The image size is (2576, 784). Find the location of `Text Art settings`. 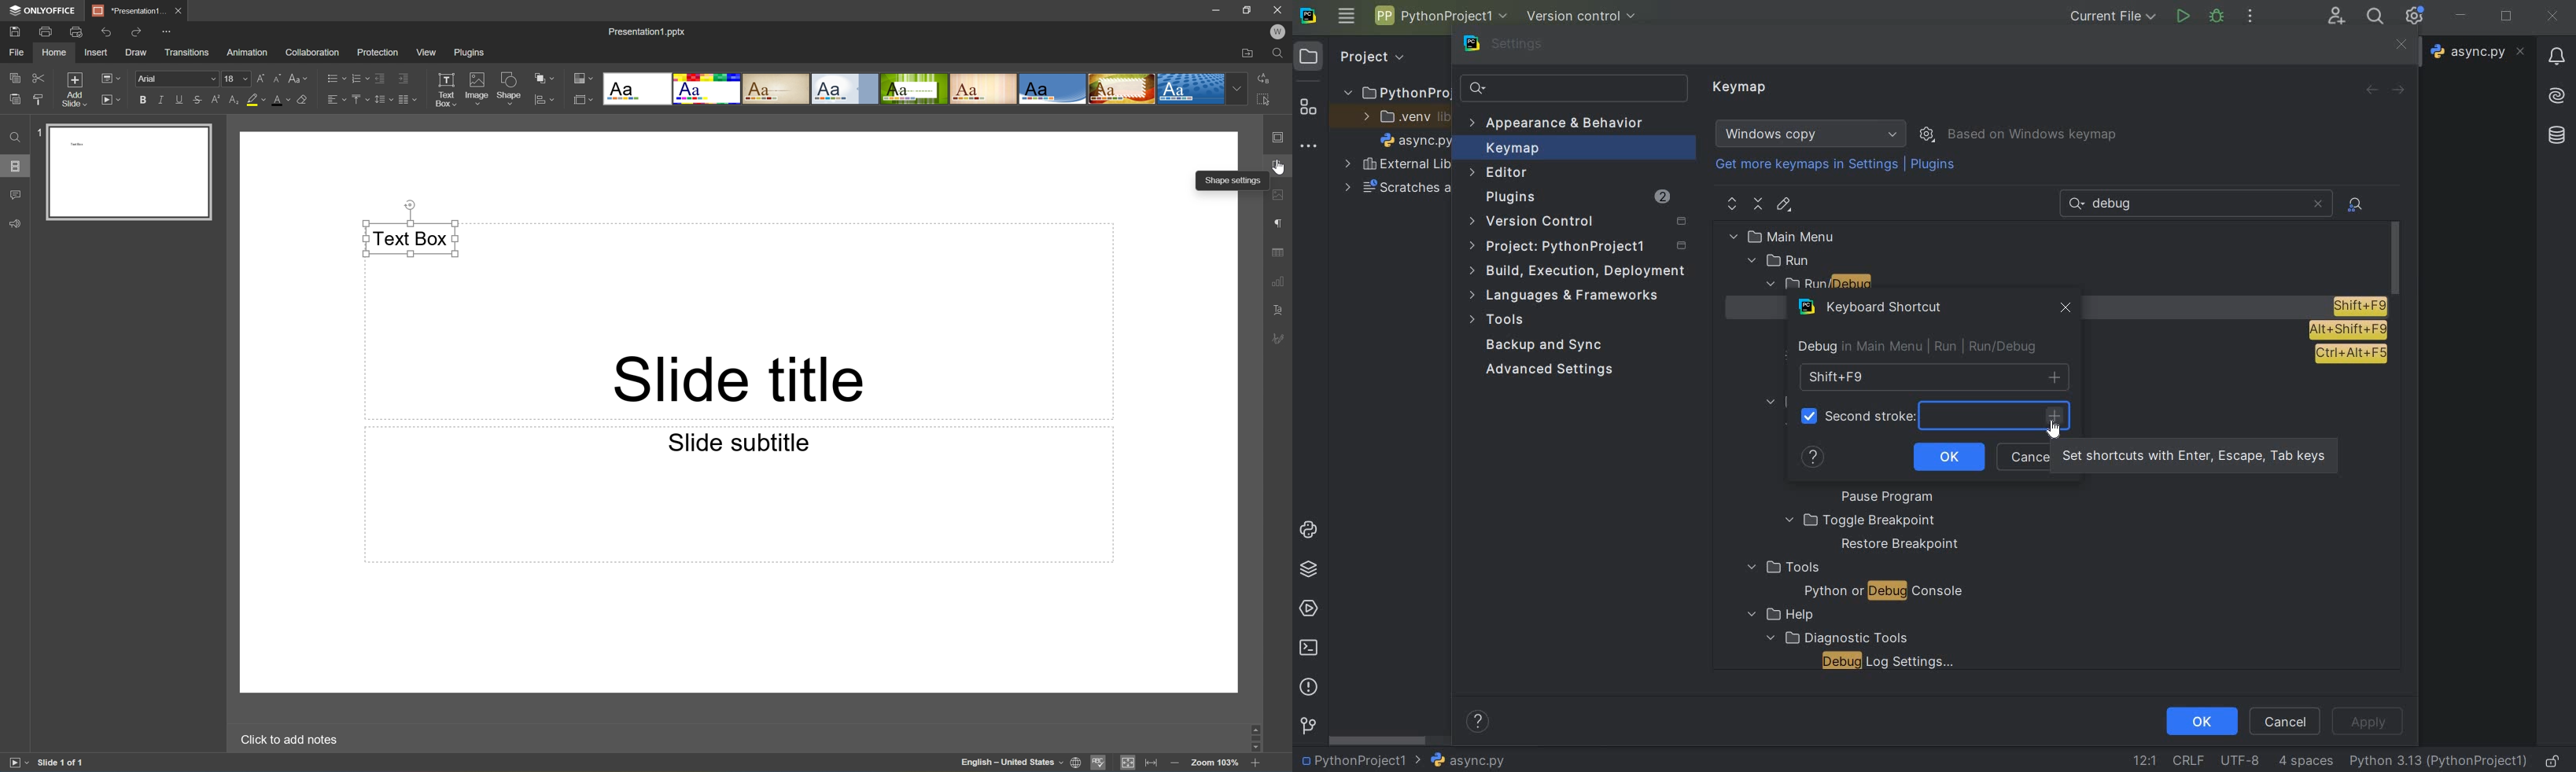

Text Art settings is located at coordinates (1281, 309).